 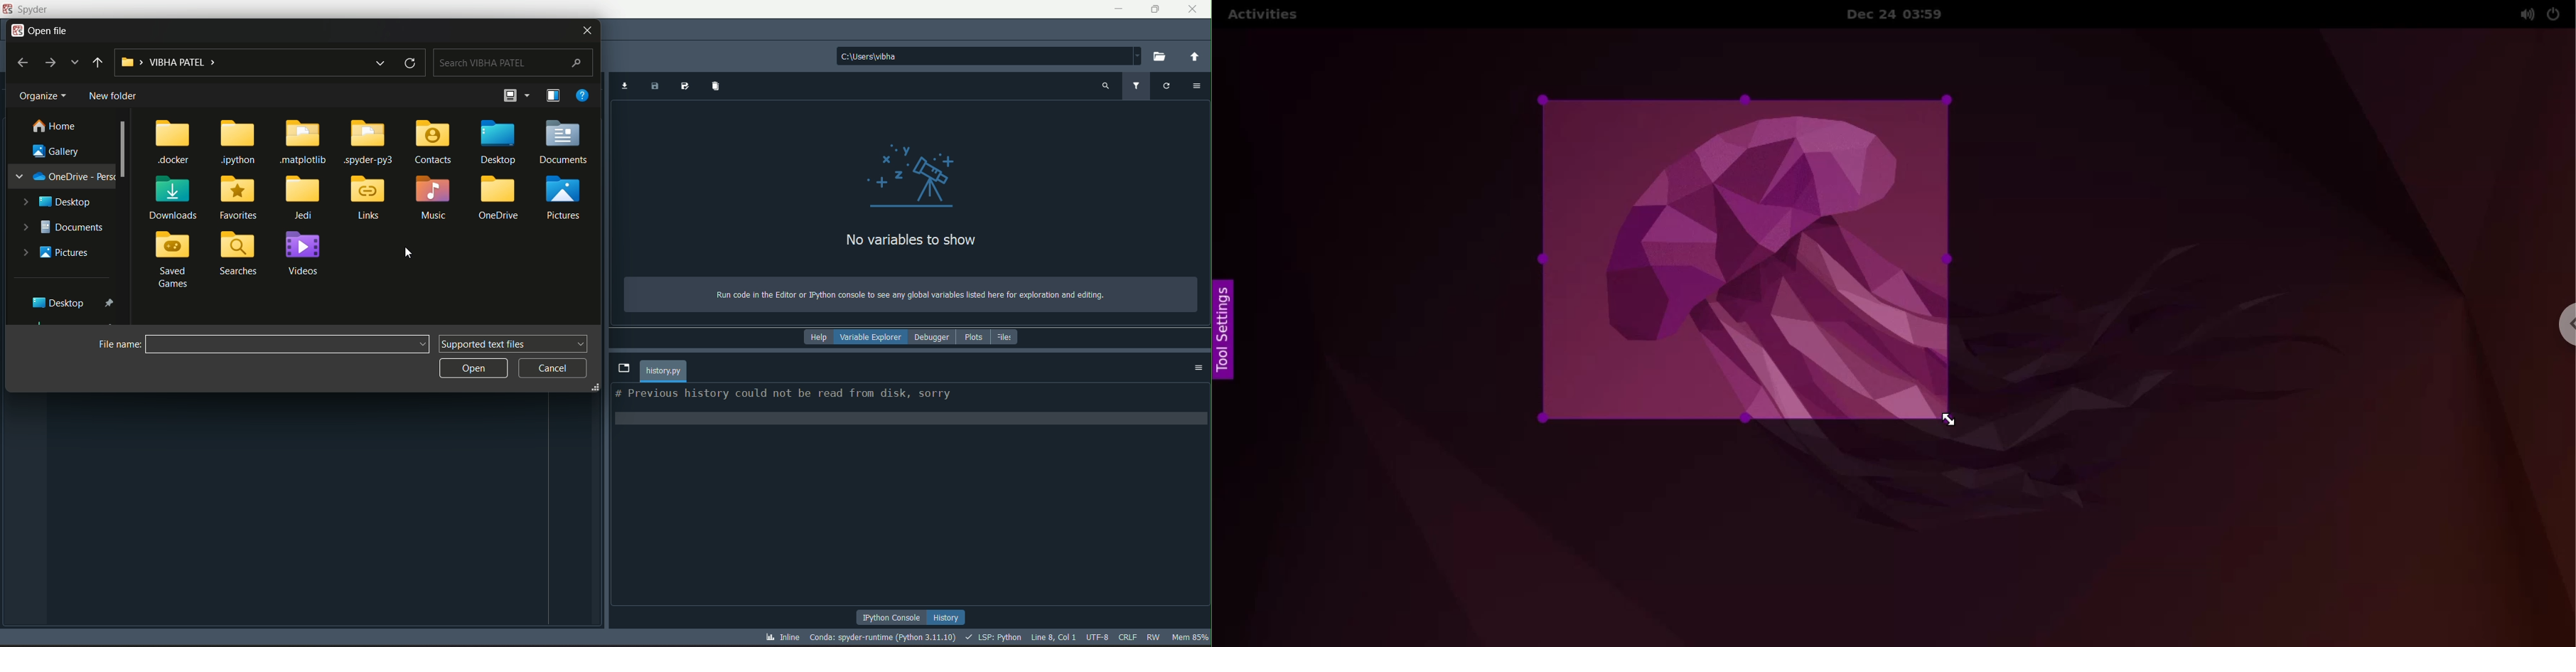 What do you see at coordinates (1200, 368) in the screenshot?
I see `options` at bounding box center [1200, 368].